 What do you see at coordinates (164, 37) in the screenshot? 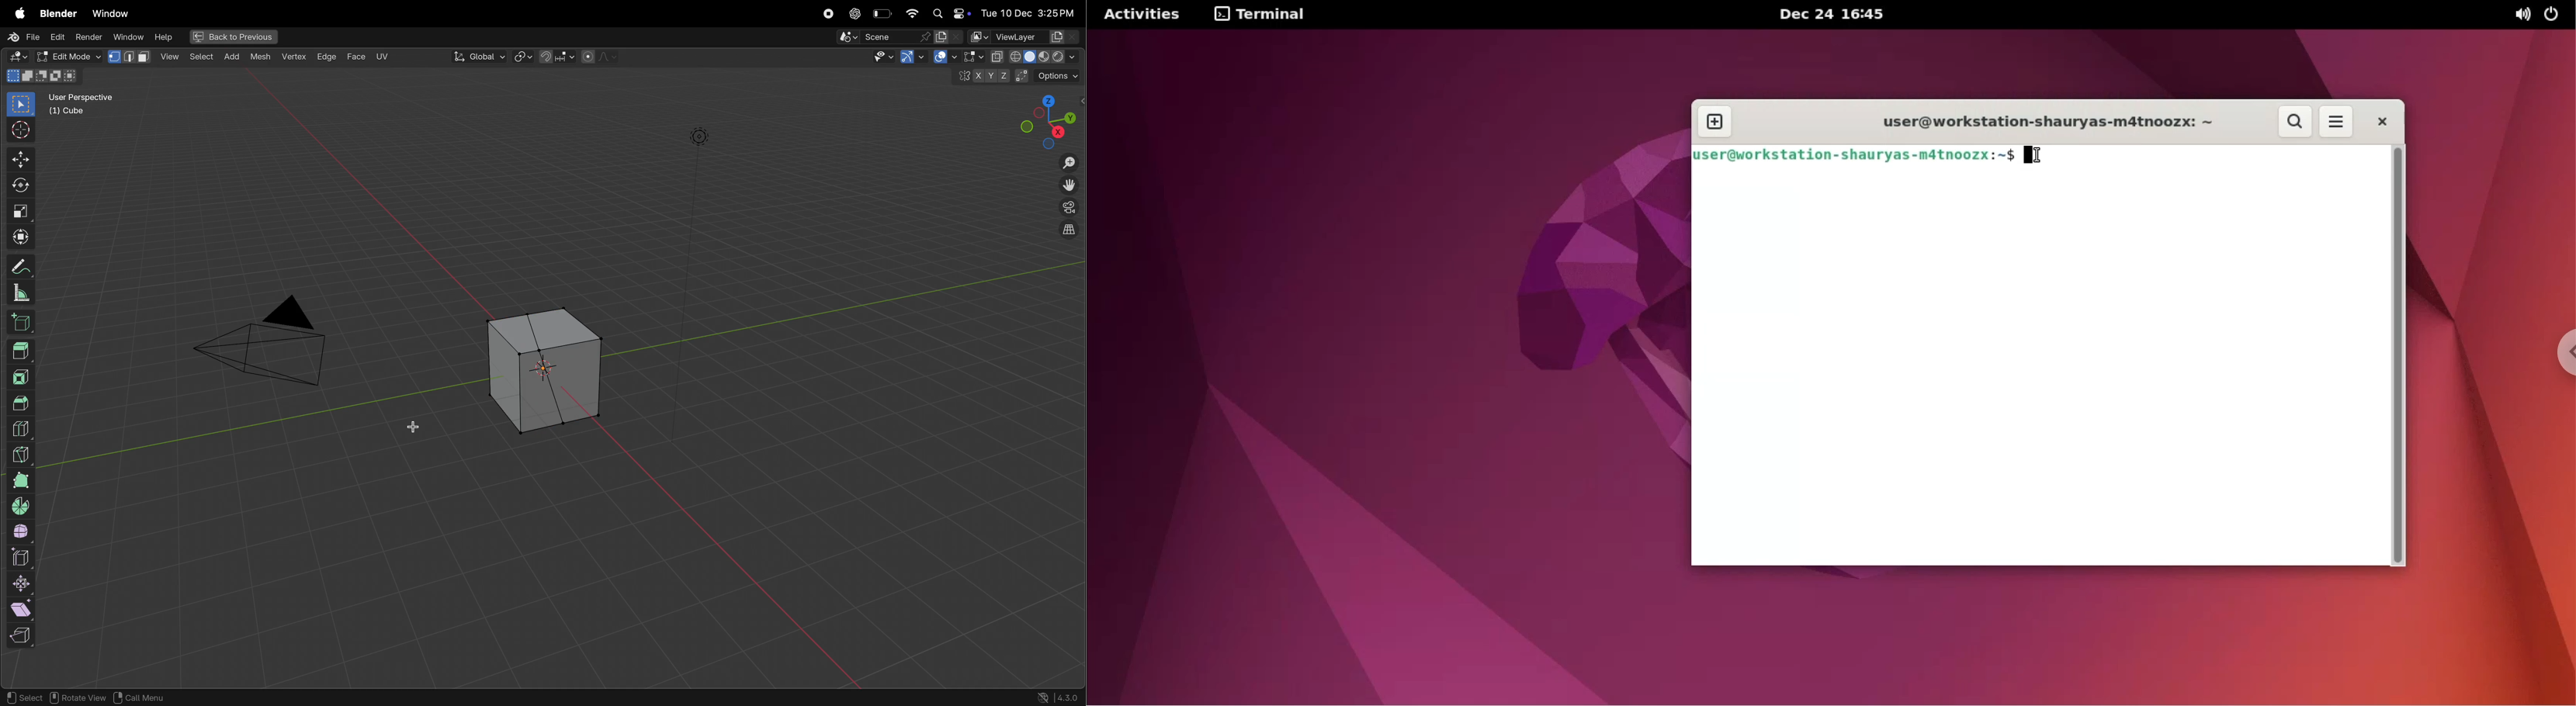
I see `Help` at bounding box center [164, 37].